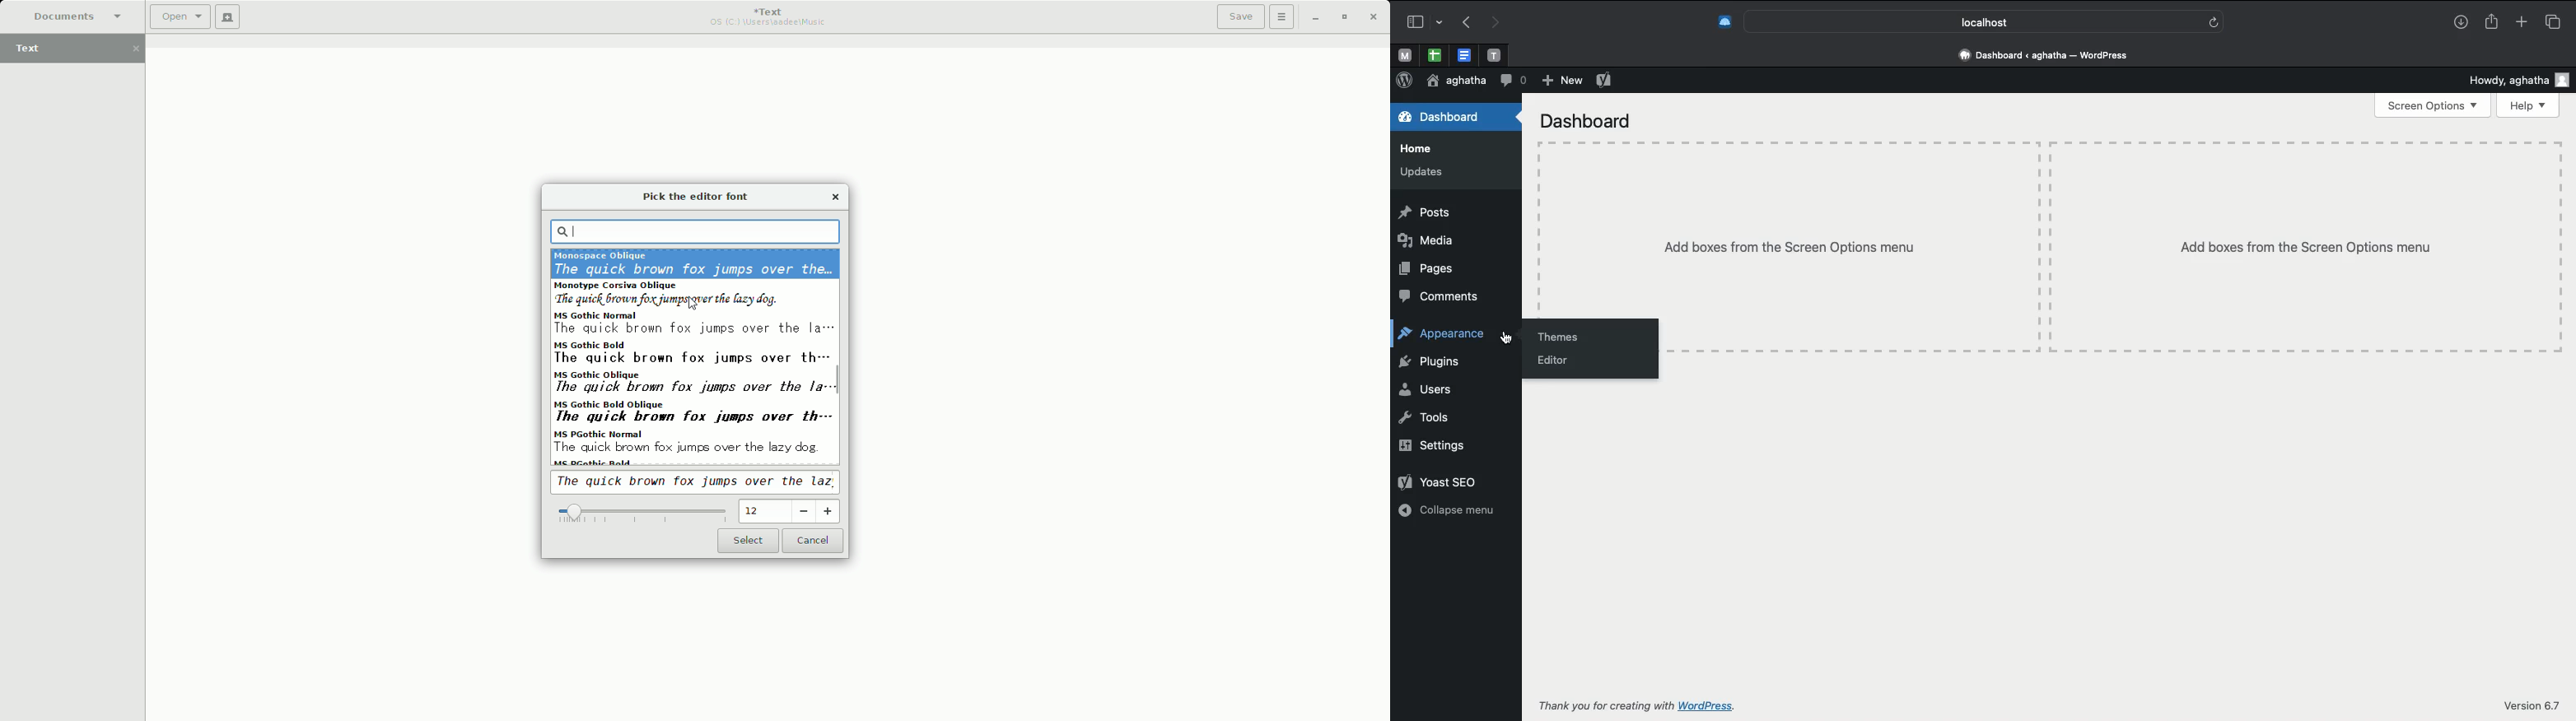 This screenshot has height=728, width=2576. What do you see at coordinates (1424, 418) in the screenshot?
I see `Tools` at bounding box center [1424, 418].